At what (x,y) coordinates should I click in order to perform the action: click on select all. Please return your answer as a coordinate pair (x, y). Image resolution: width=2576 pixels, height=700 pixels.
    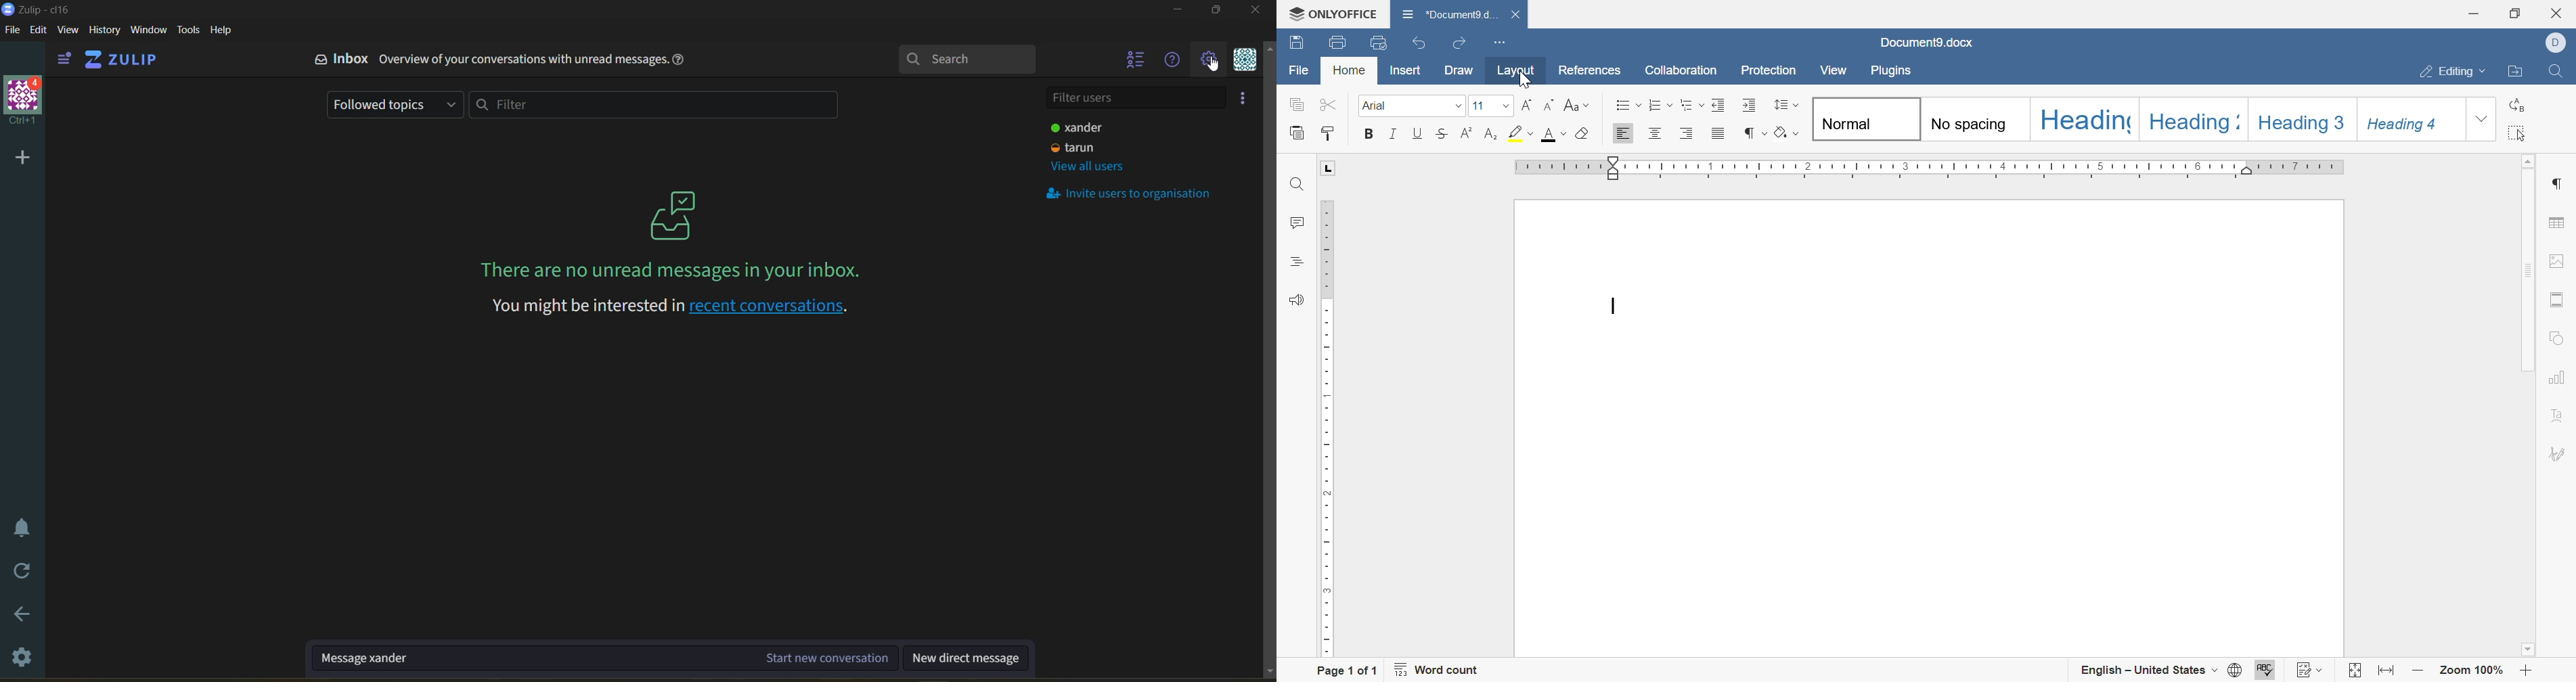
    Looking at the image, I should click on (2519, 133).